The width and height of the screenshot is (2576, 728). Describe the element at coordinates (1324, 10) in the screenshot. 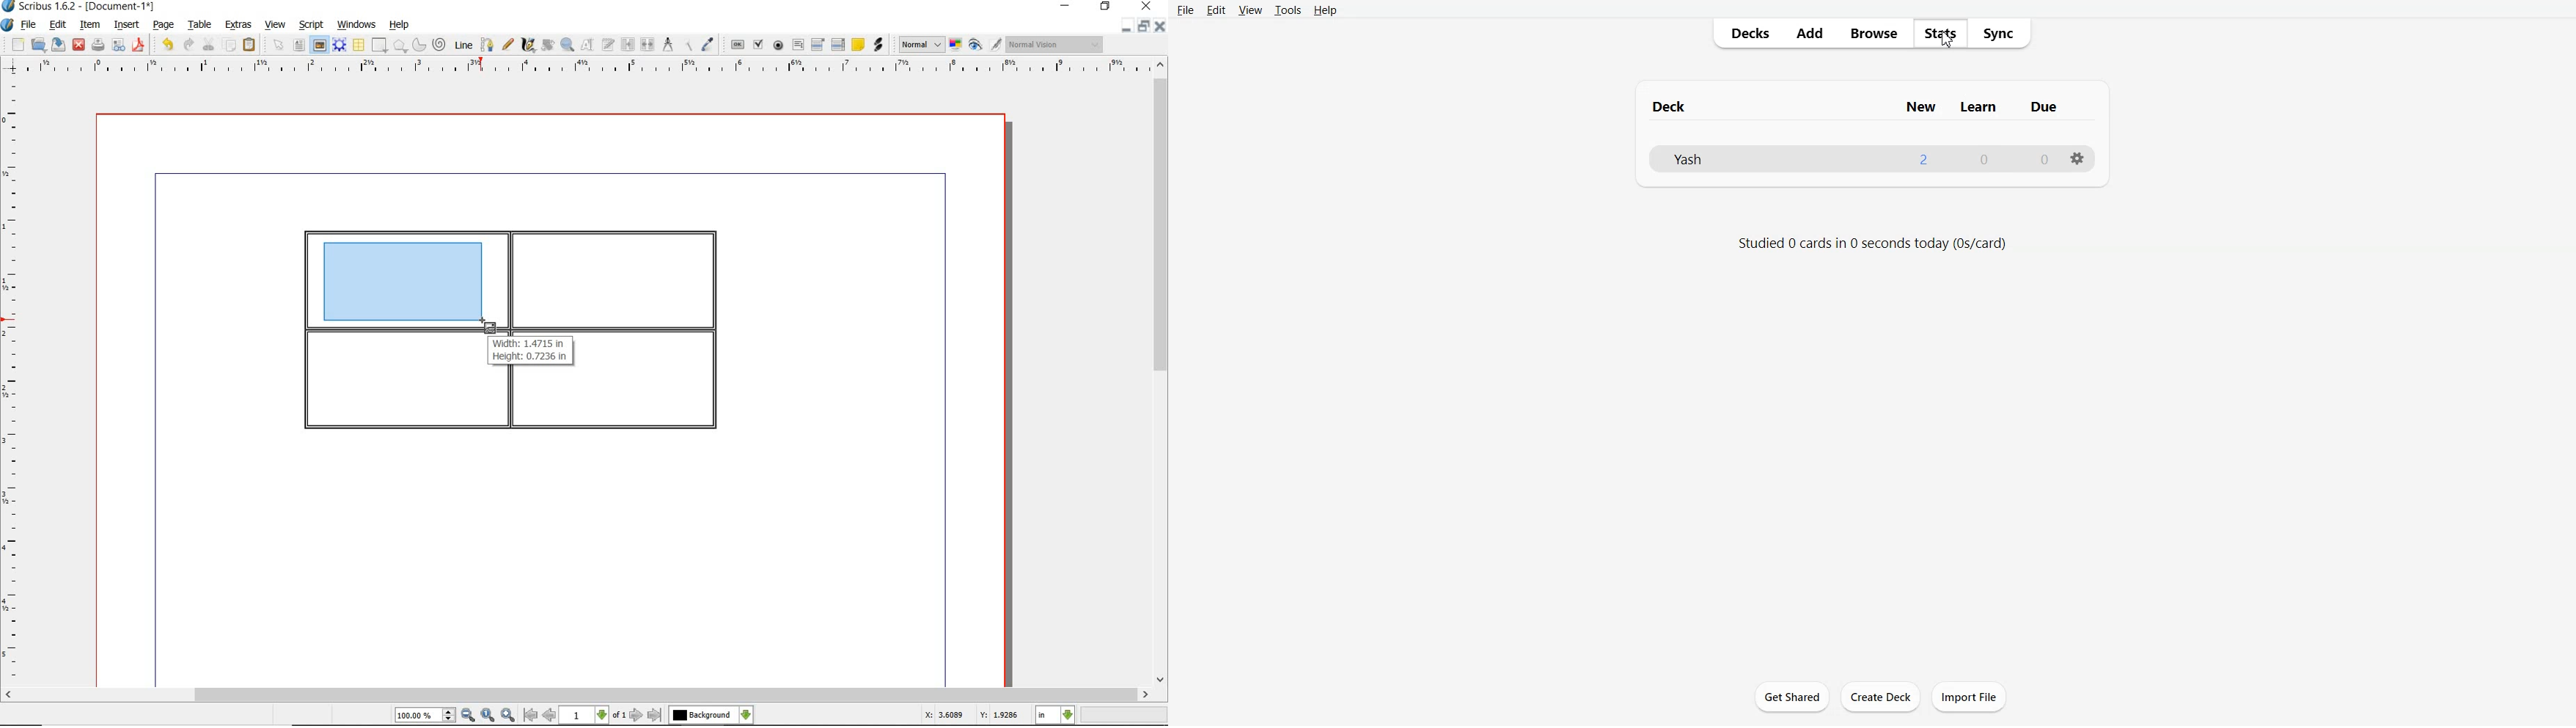

I see `Help` at that location.